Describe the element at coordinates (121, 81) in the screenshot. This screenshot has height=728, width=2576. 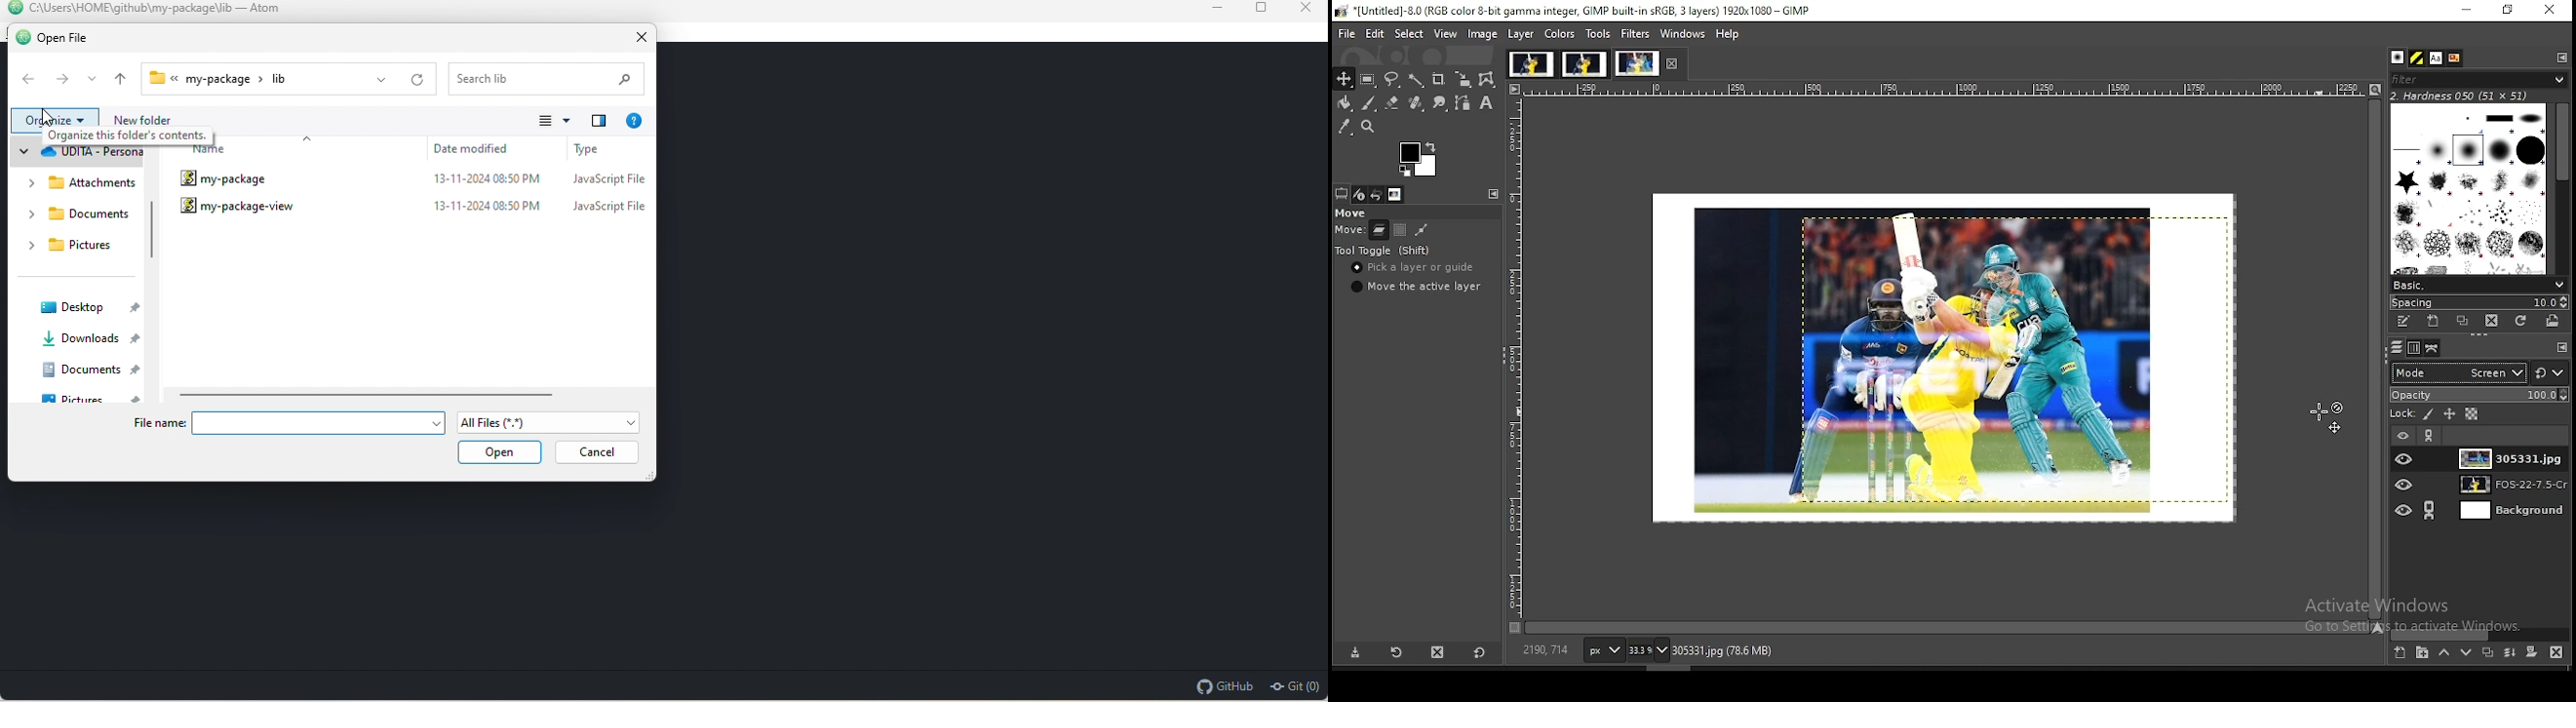
I see `up to previous` at that location.